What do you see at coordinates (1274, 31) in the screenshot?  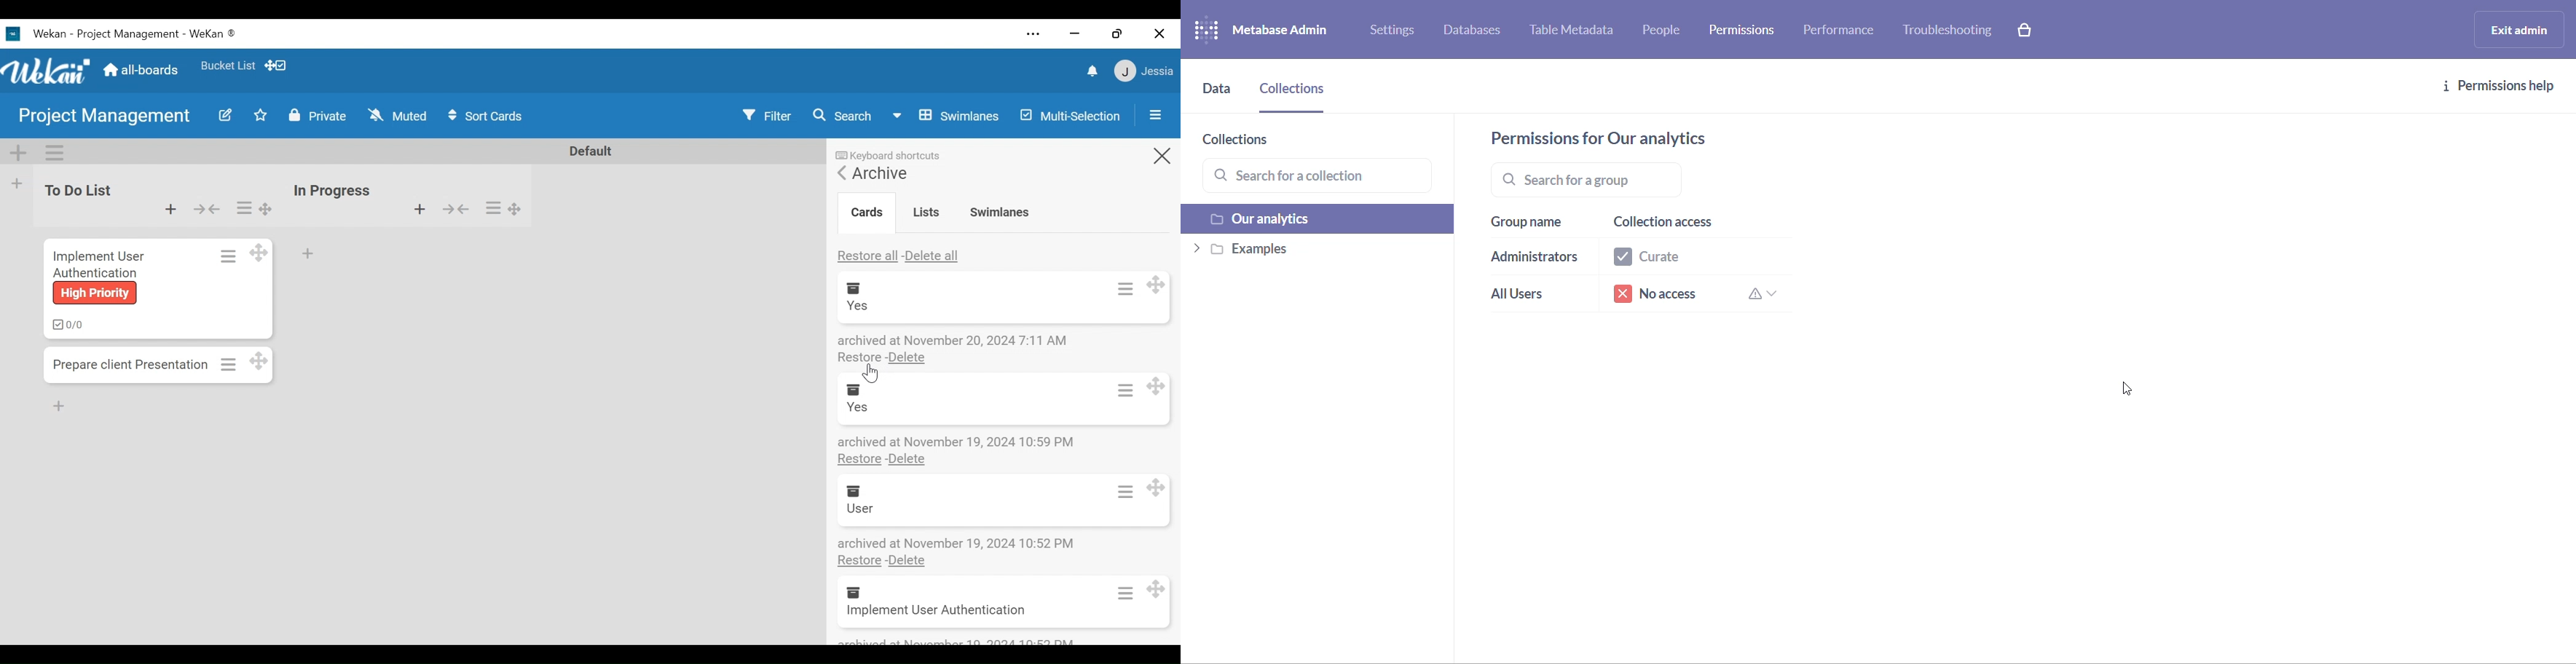 I see `logo and name` at bounding box center [1274, 31].